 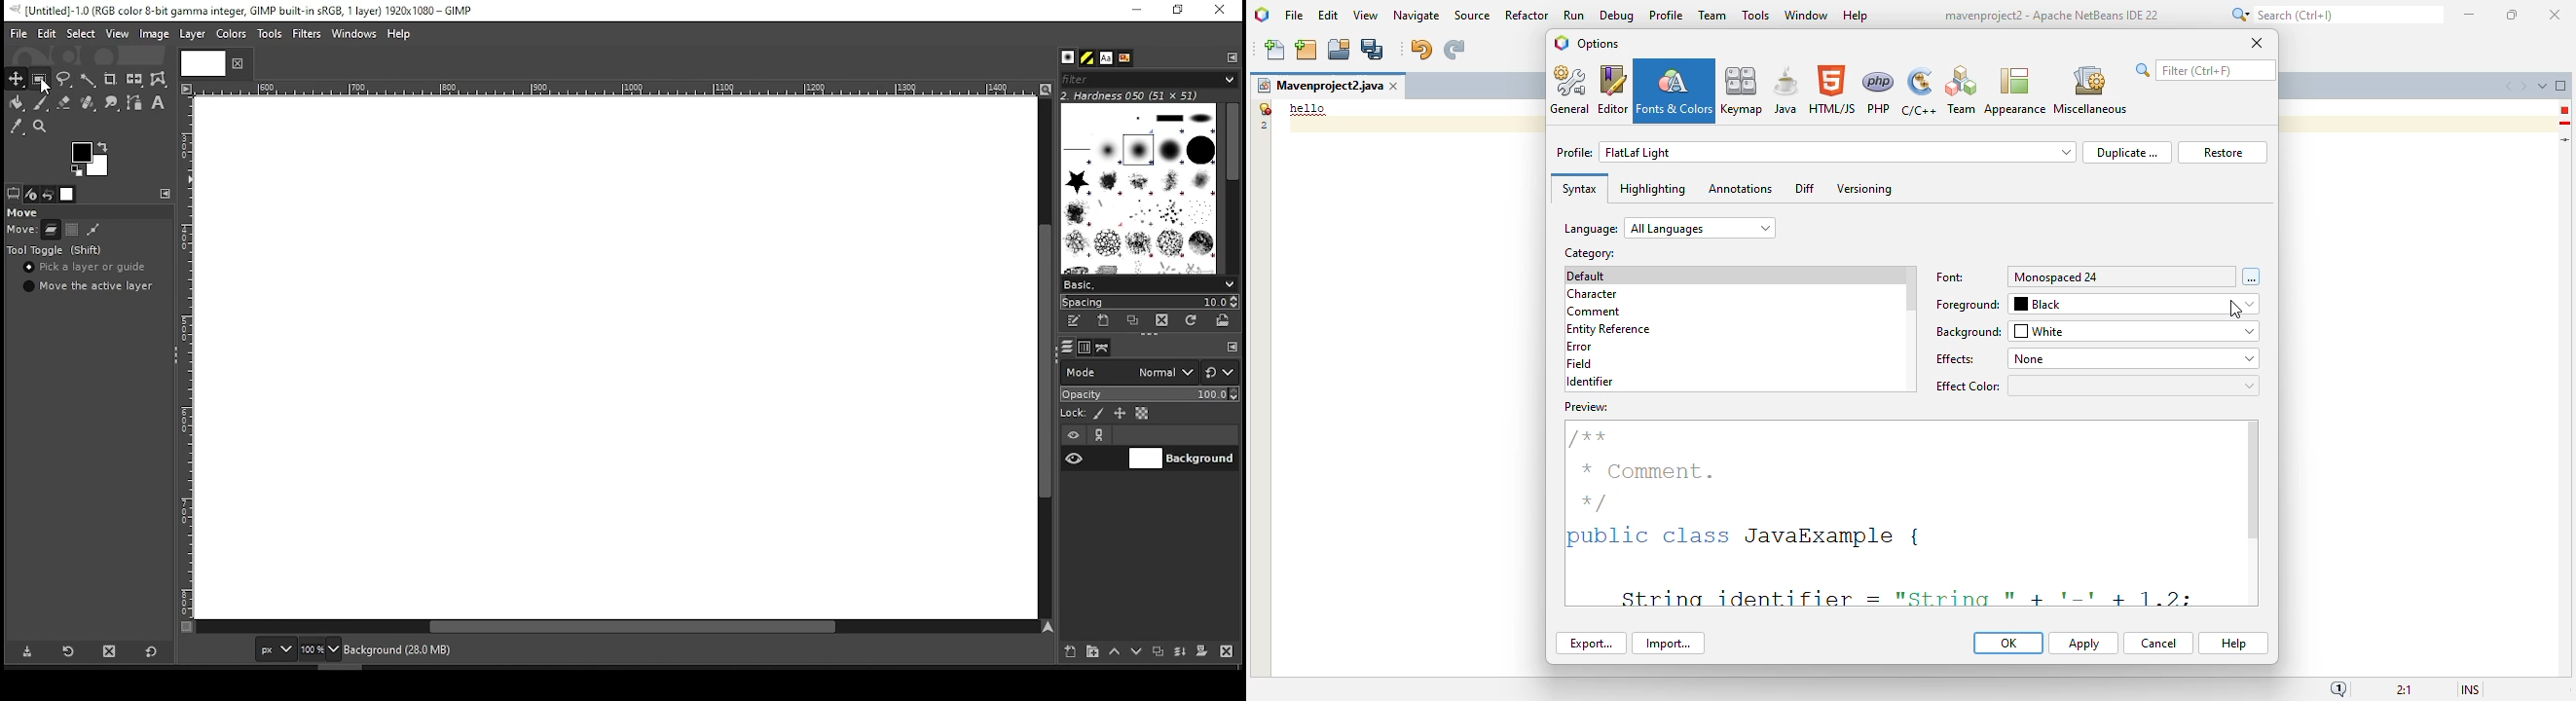 I want to click on default, so click(x=1587, y=276).